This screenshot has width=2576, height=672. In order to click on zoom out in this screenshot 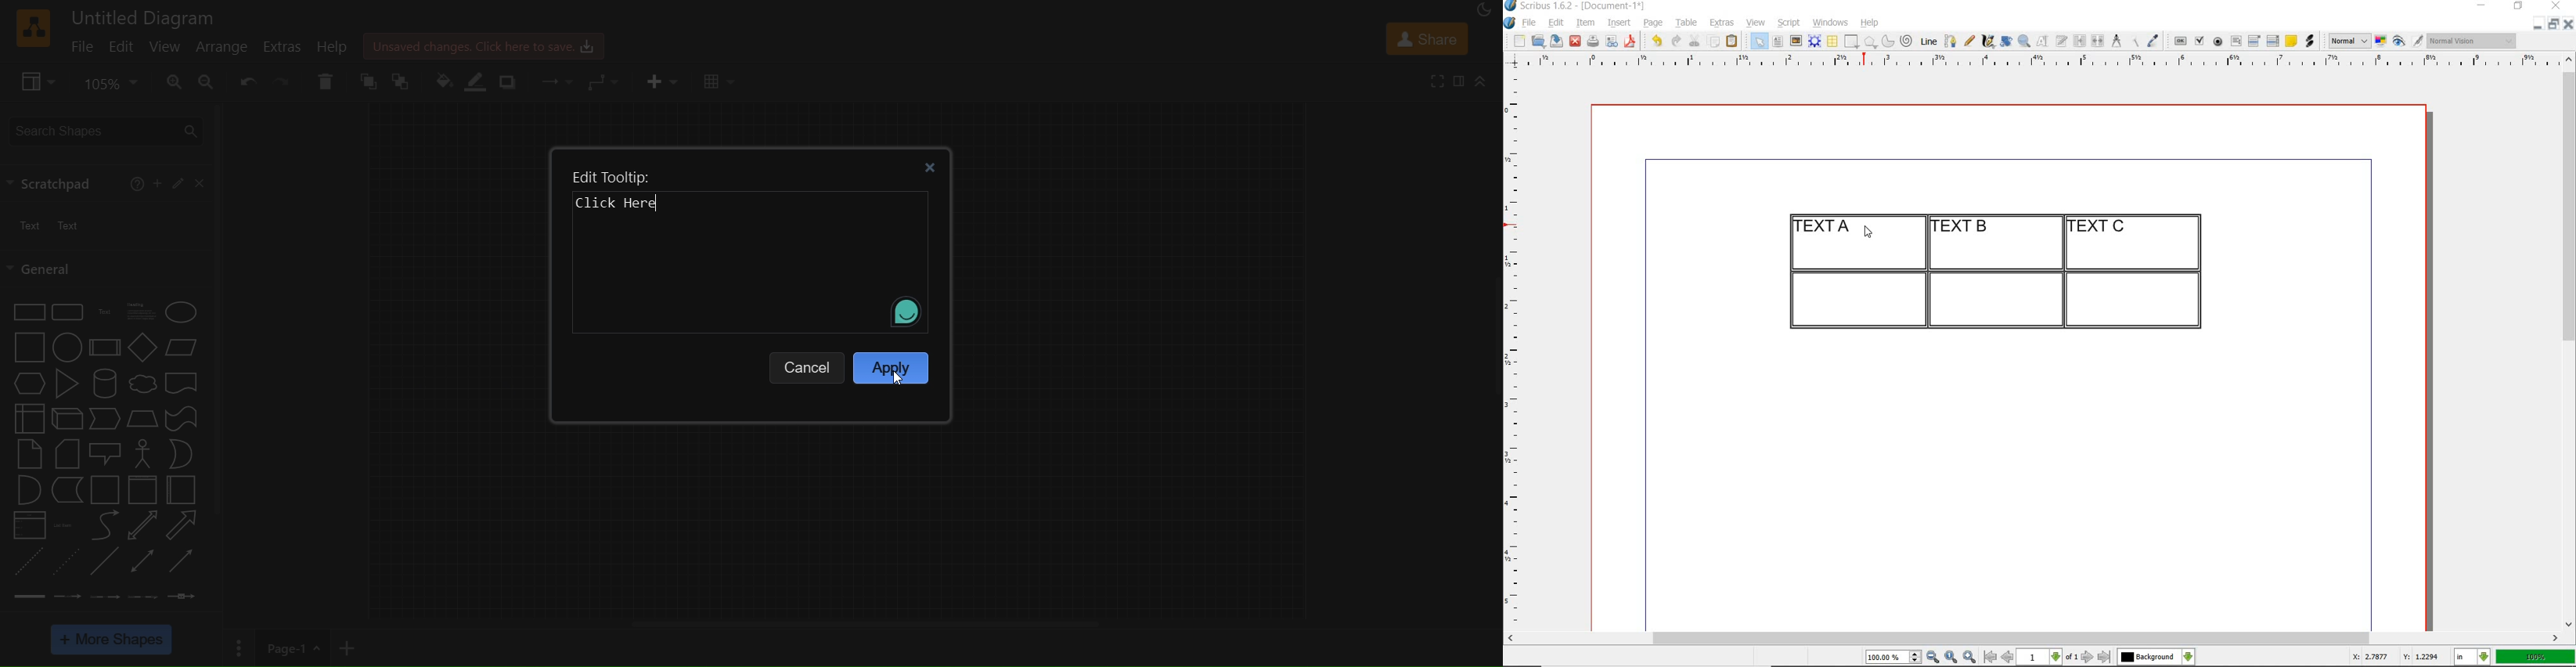, I will do `click(1933, 657)`.